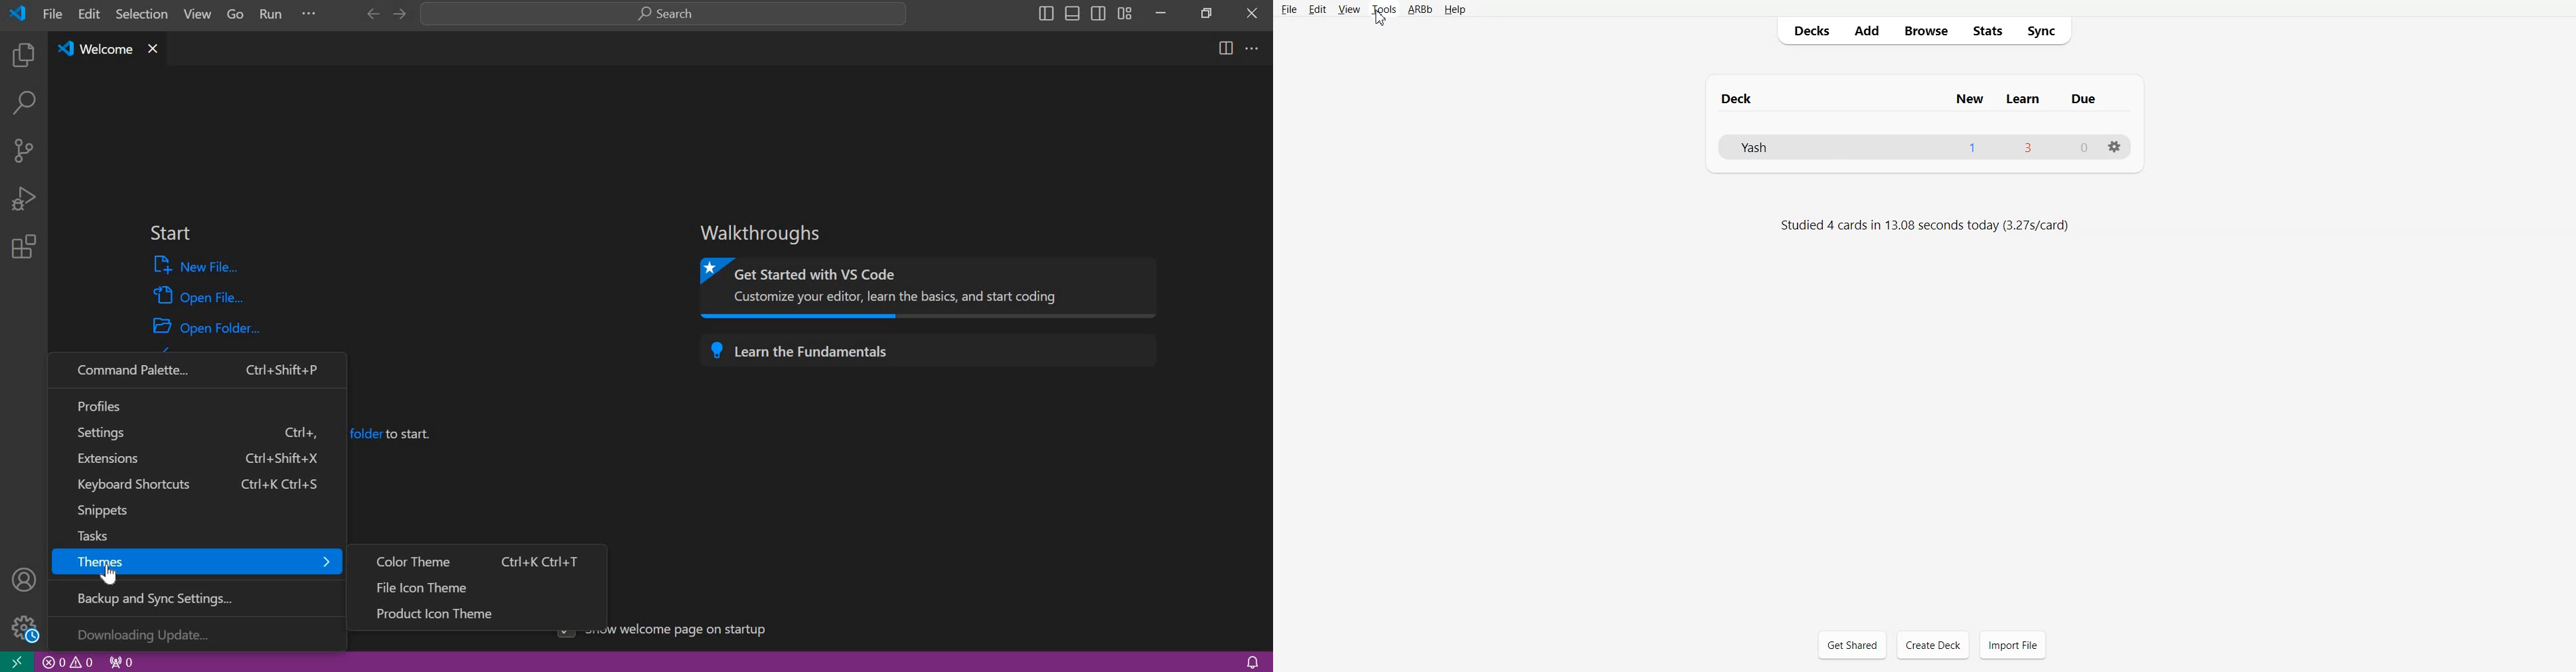  I want to click on Settings, so click(2114, 147).